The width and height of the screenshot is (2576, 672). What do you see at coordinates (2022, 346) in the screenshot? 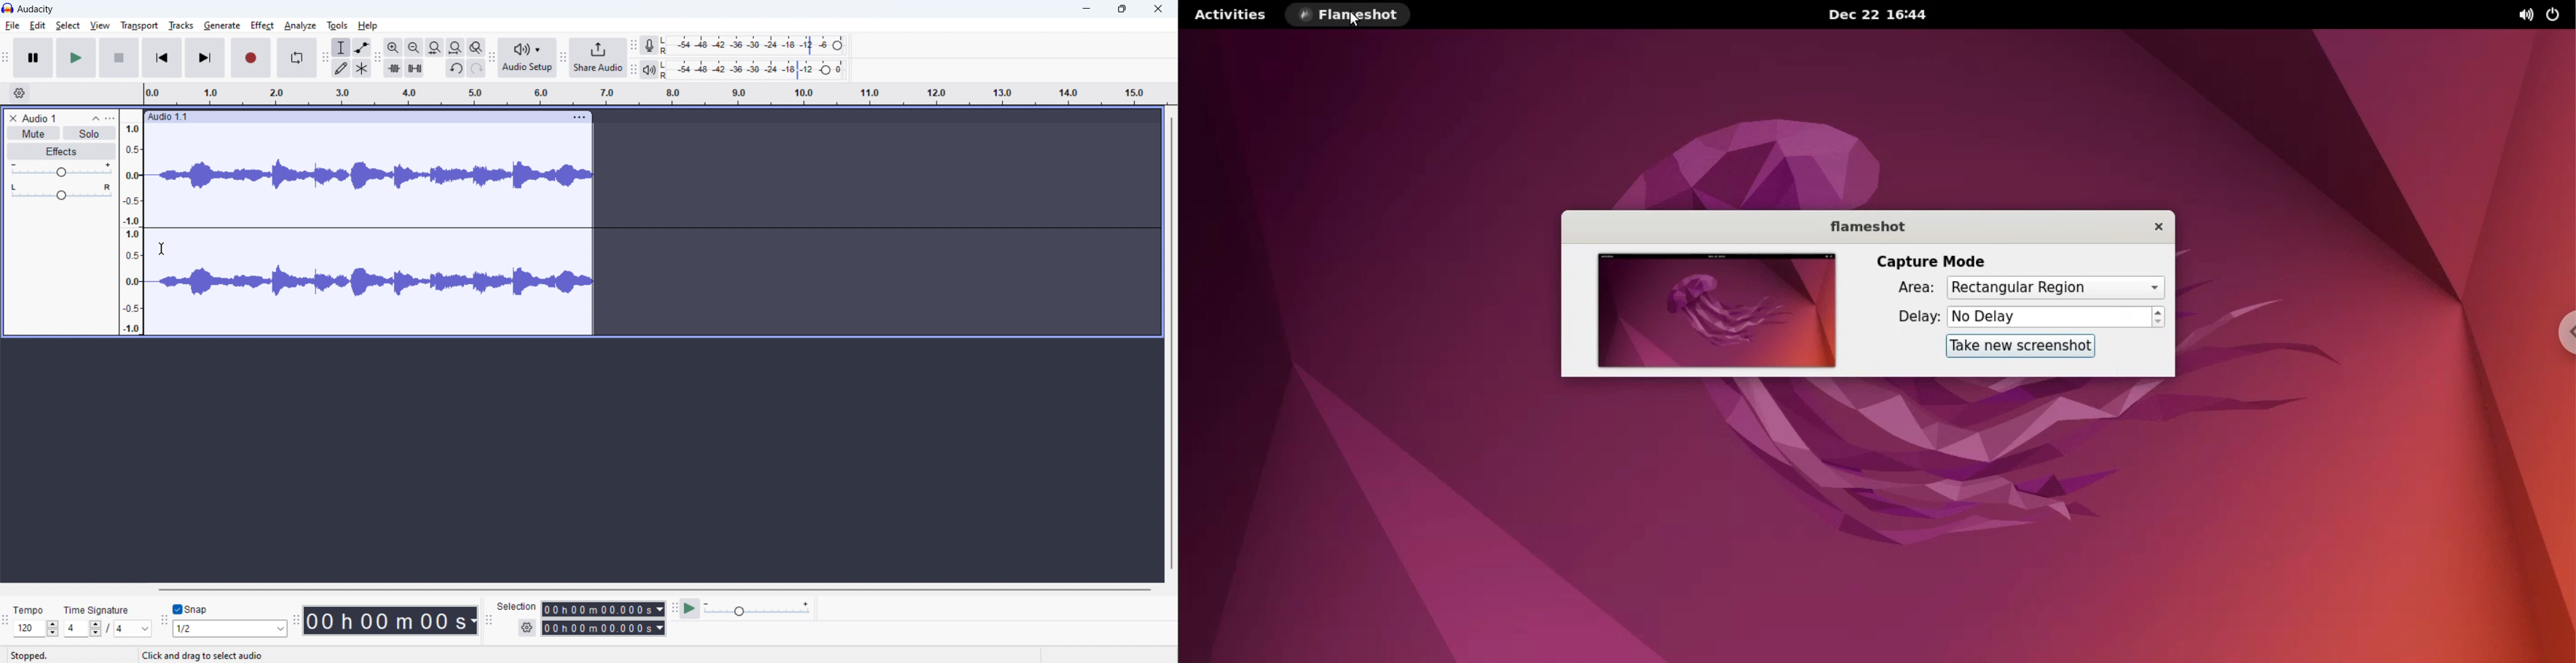
I see `take new screenshot` at bounding box center [2022, 346].